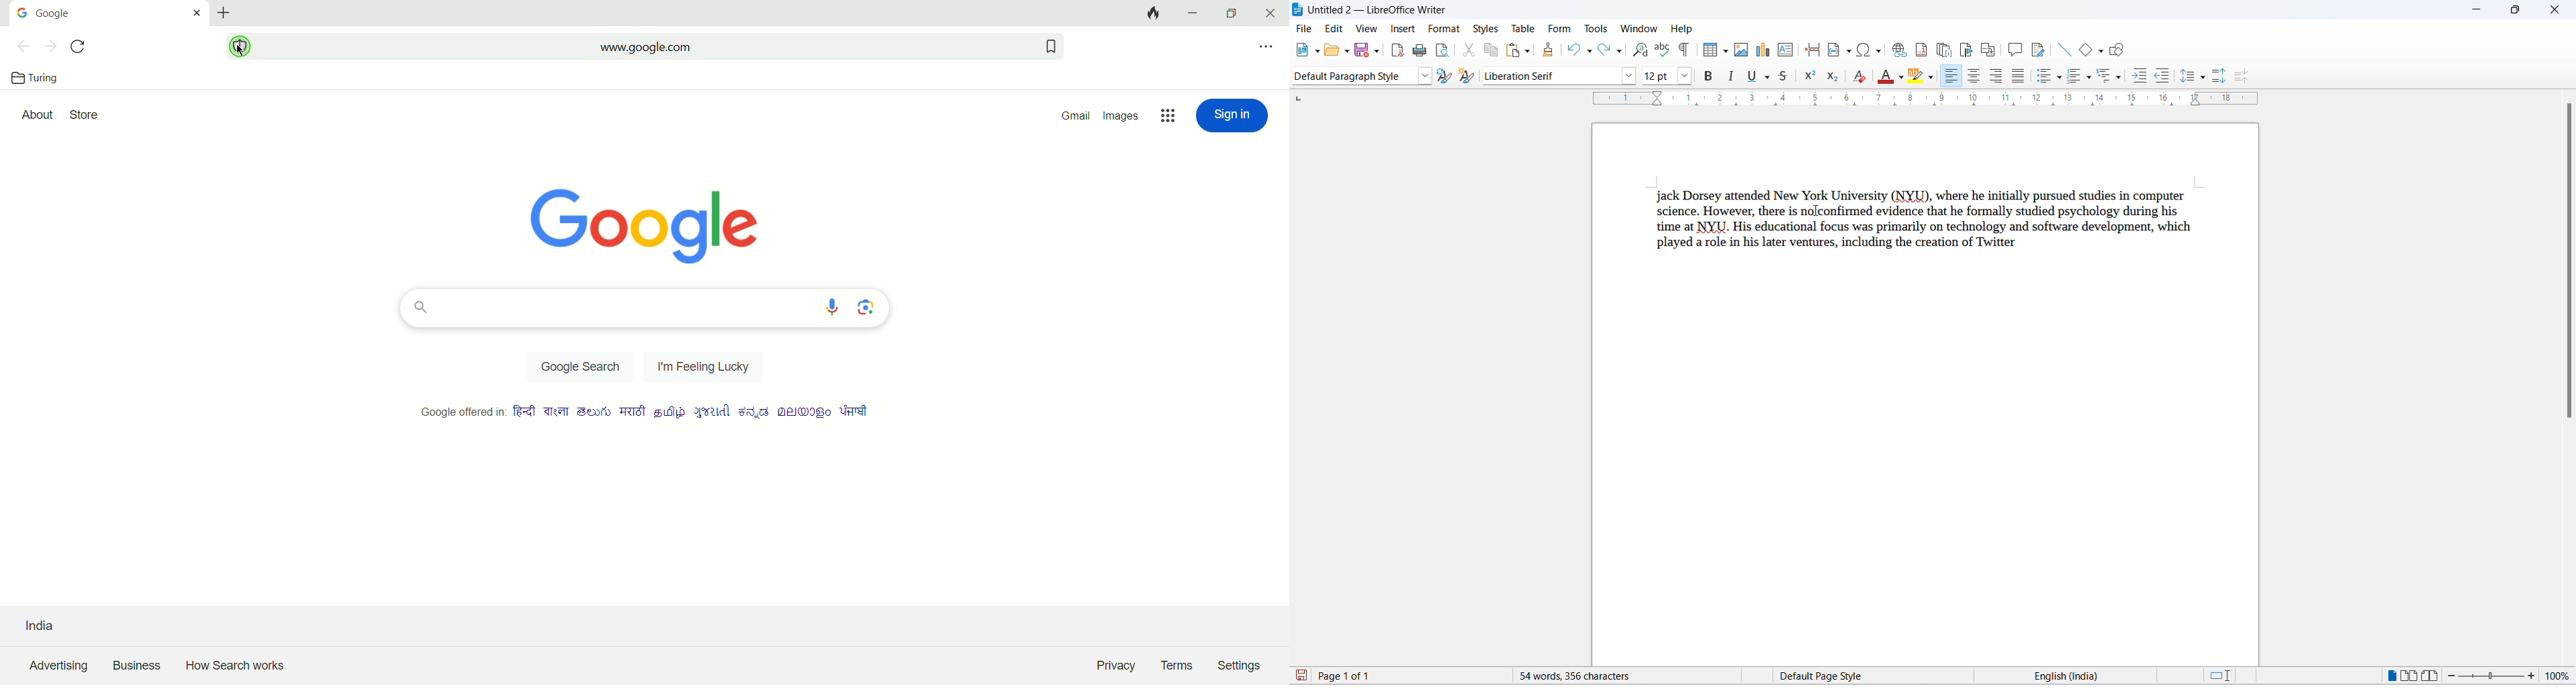 The image size is (2576, 700). Describe the element at coordinates (1123, 116) in the screenshot. I see `images` at that location.